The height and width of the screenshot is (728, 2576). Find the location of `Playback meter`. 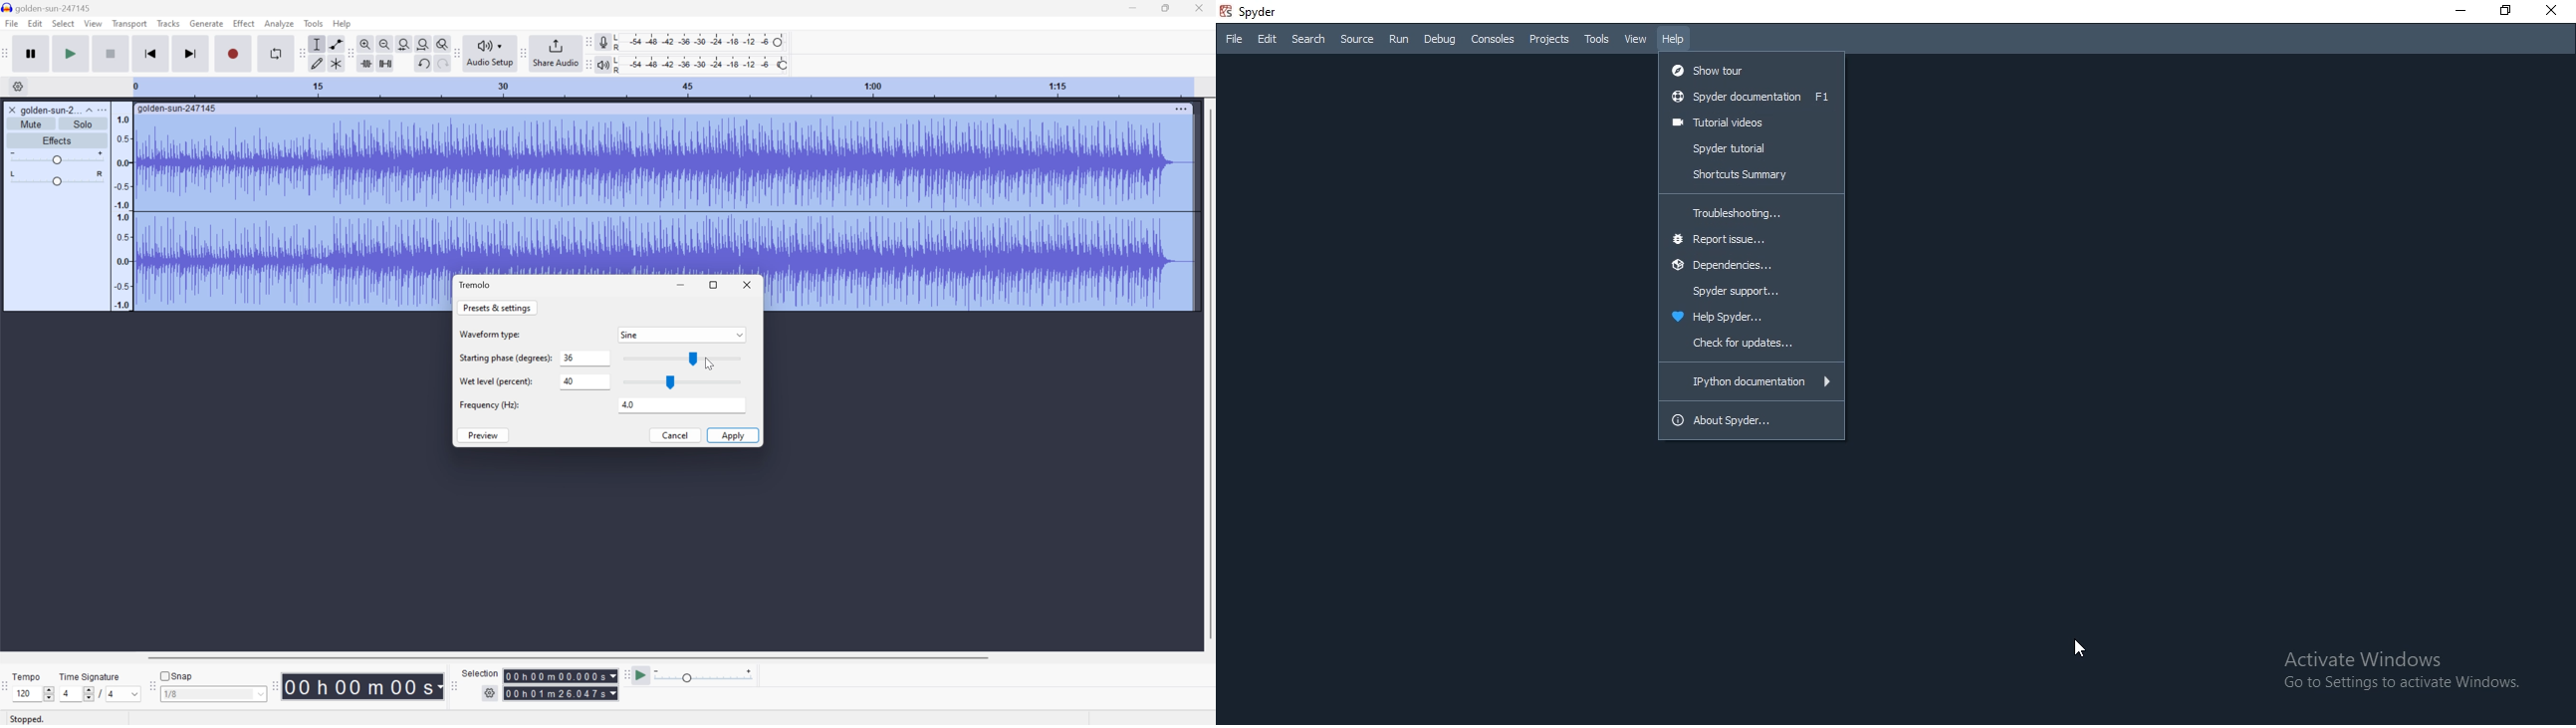

Playback meter is located at coordinates (604, 64).